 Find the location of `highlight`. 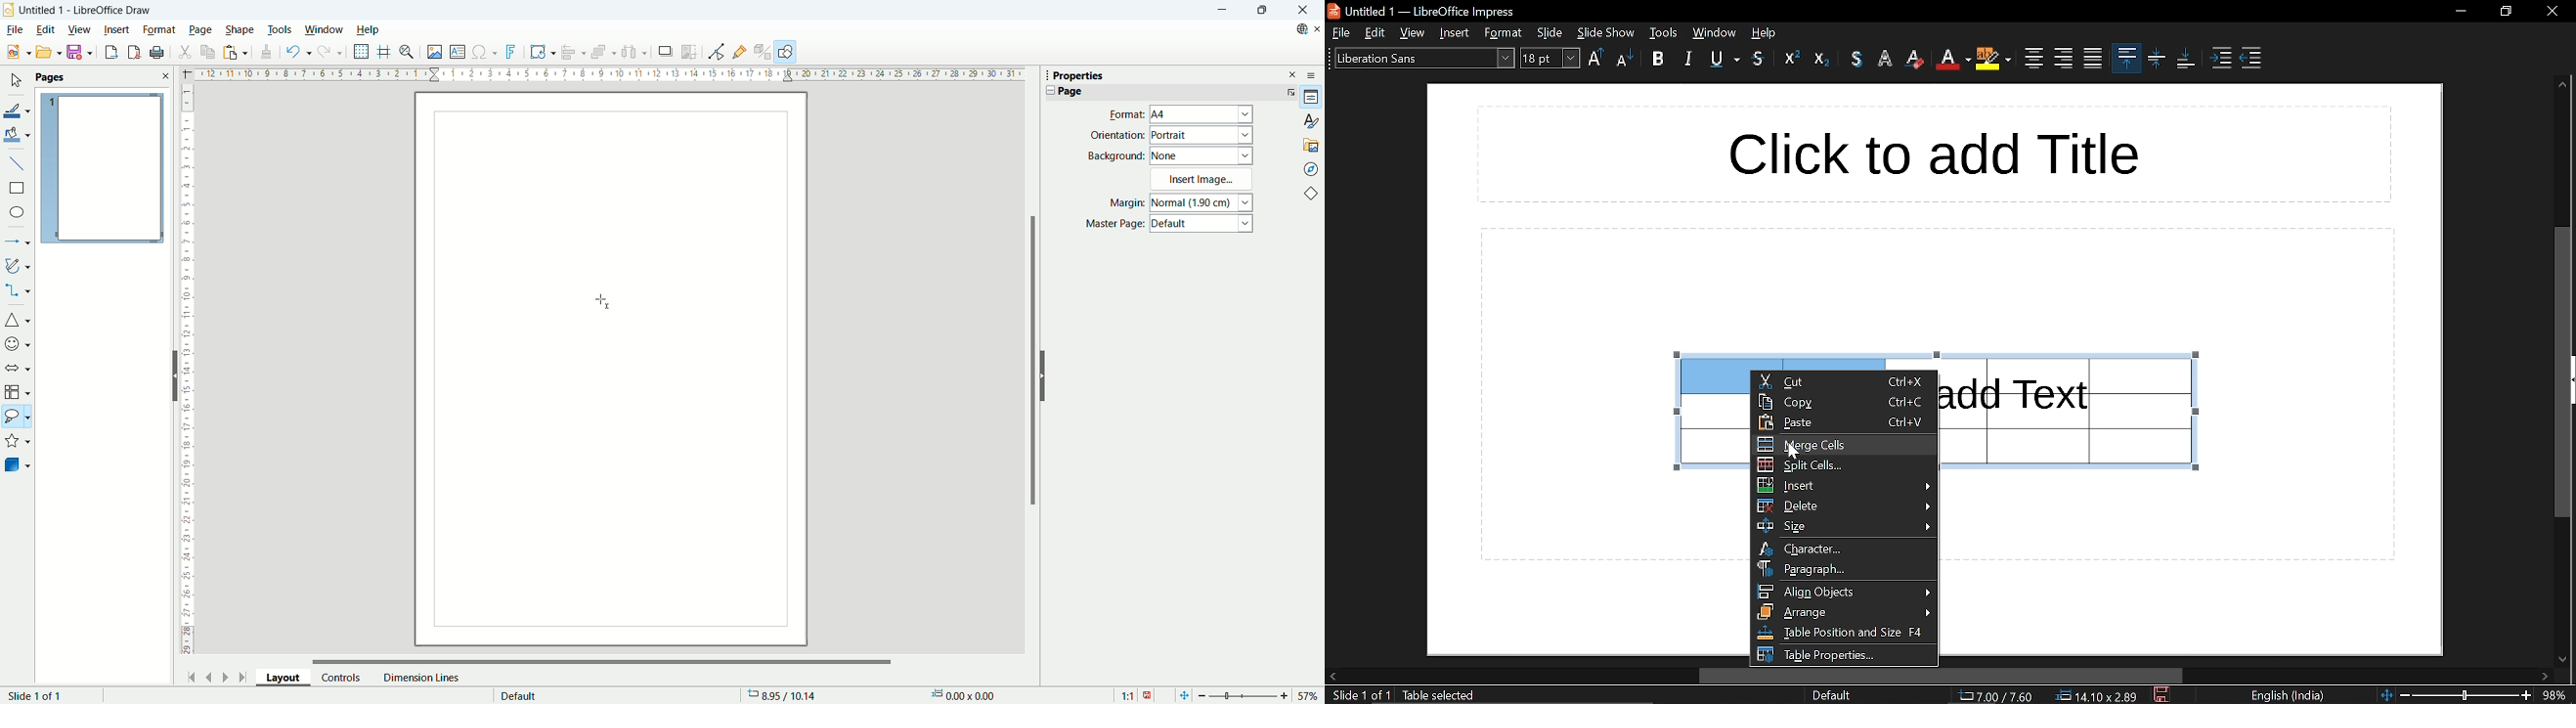

highlight is located at coordinates (1992, 61).